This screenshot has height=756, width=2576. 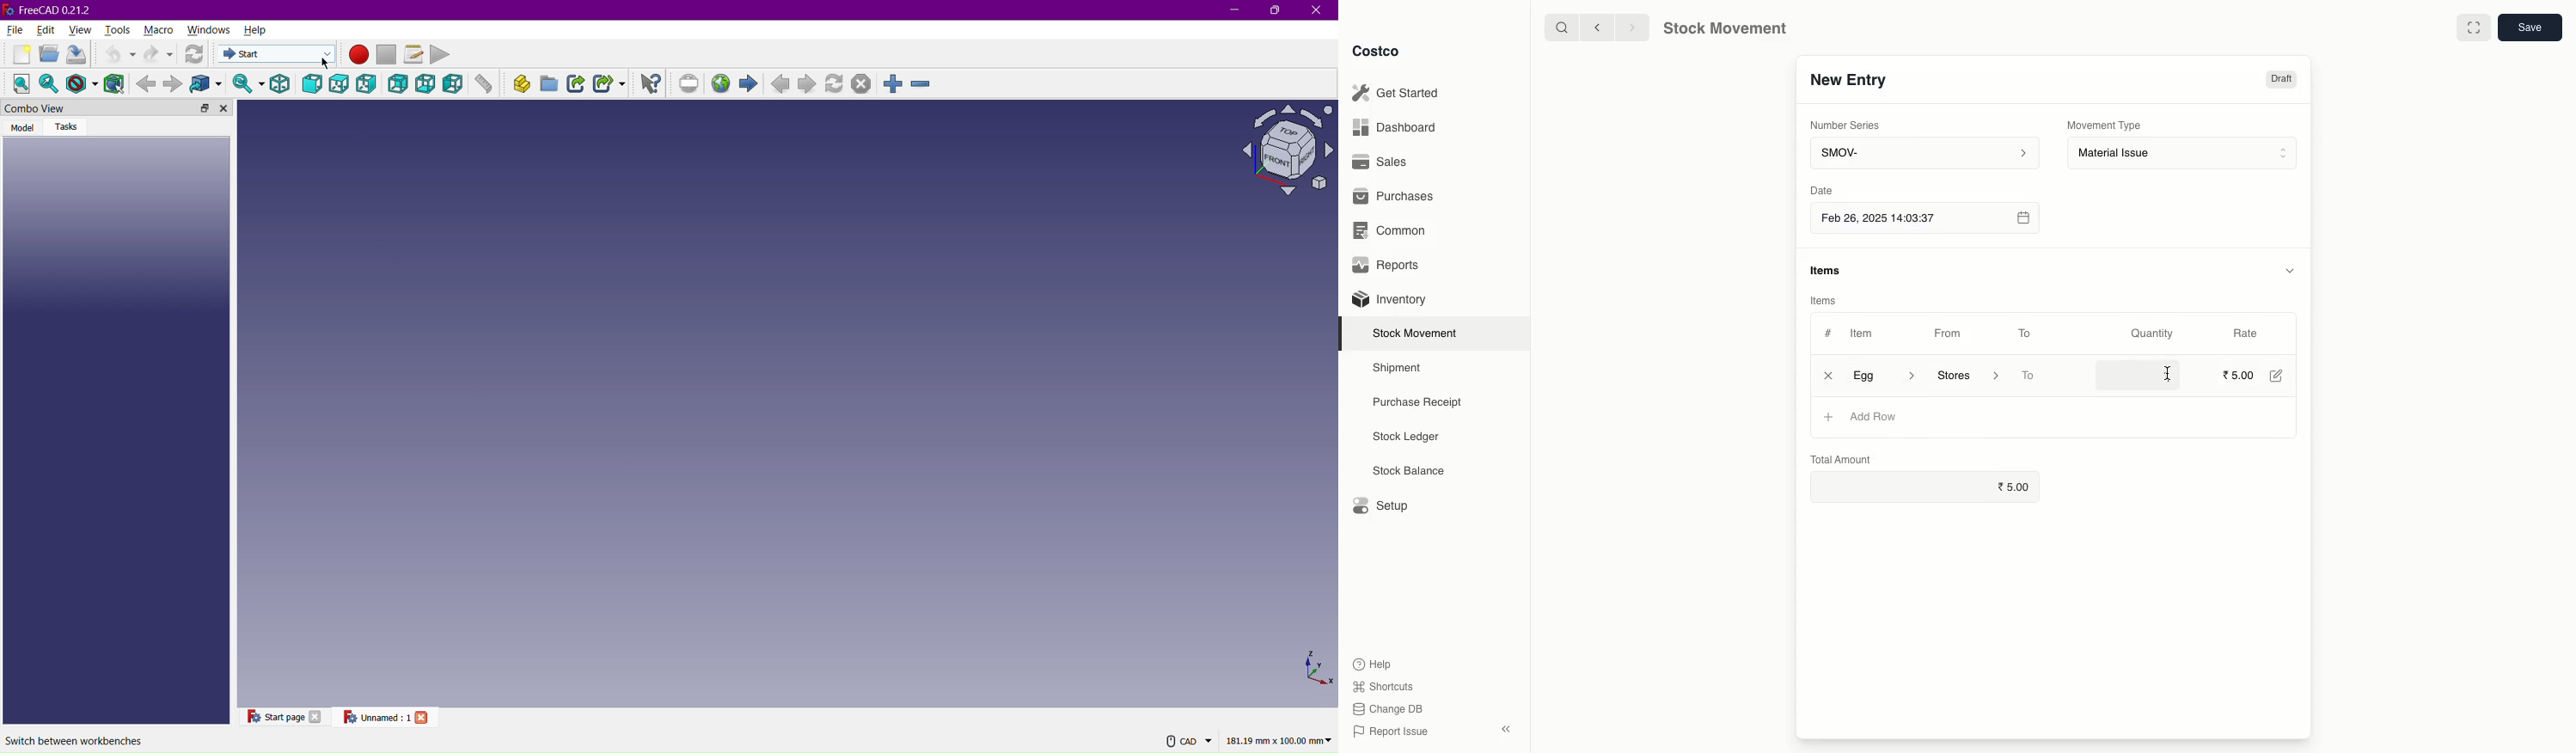 What do you see at coordinates (1390, 265) in the screenshot?
I see `Reports` at bounding box center [1390, 265].